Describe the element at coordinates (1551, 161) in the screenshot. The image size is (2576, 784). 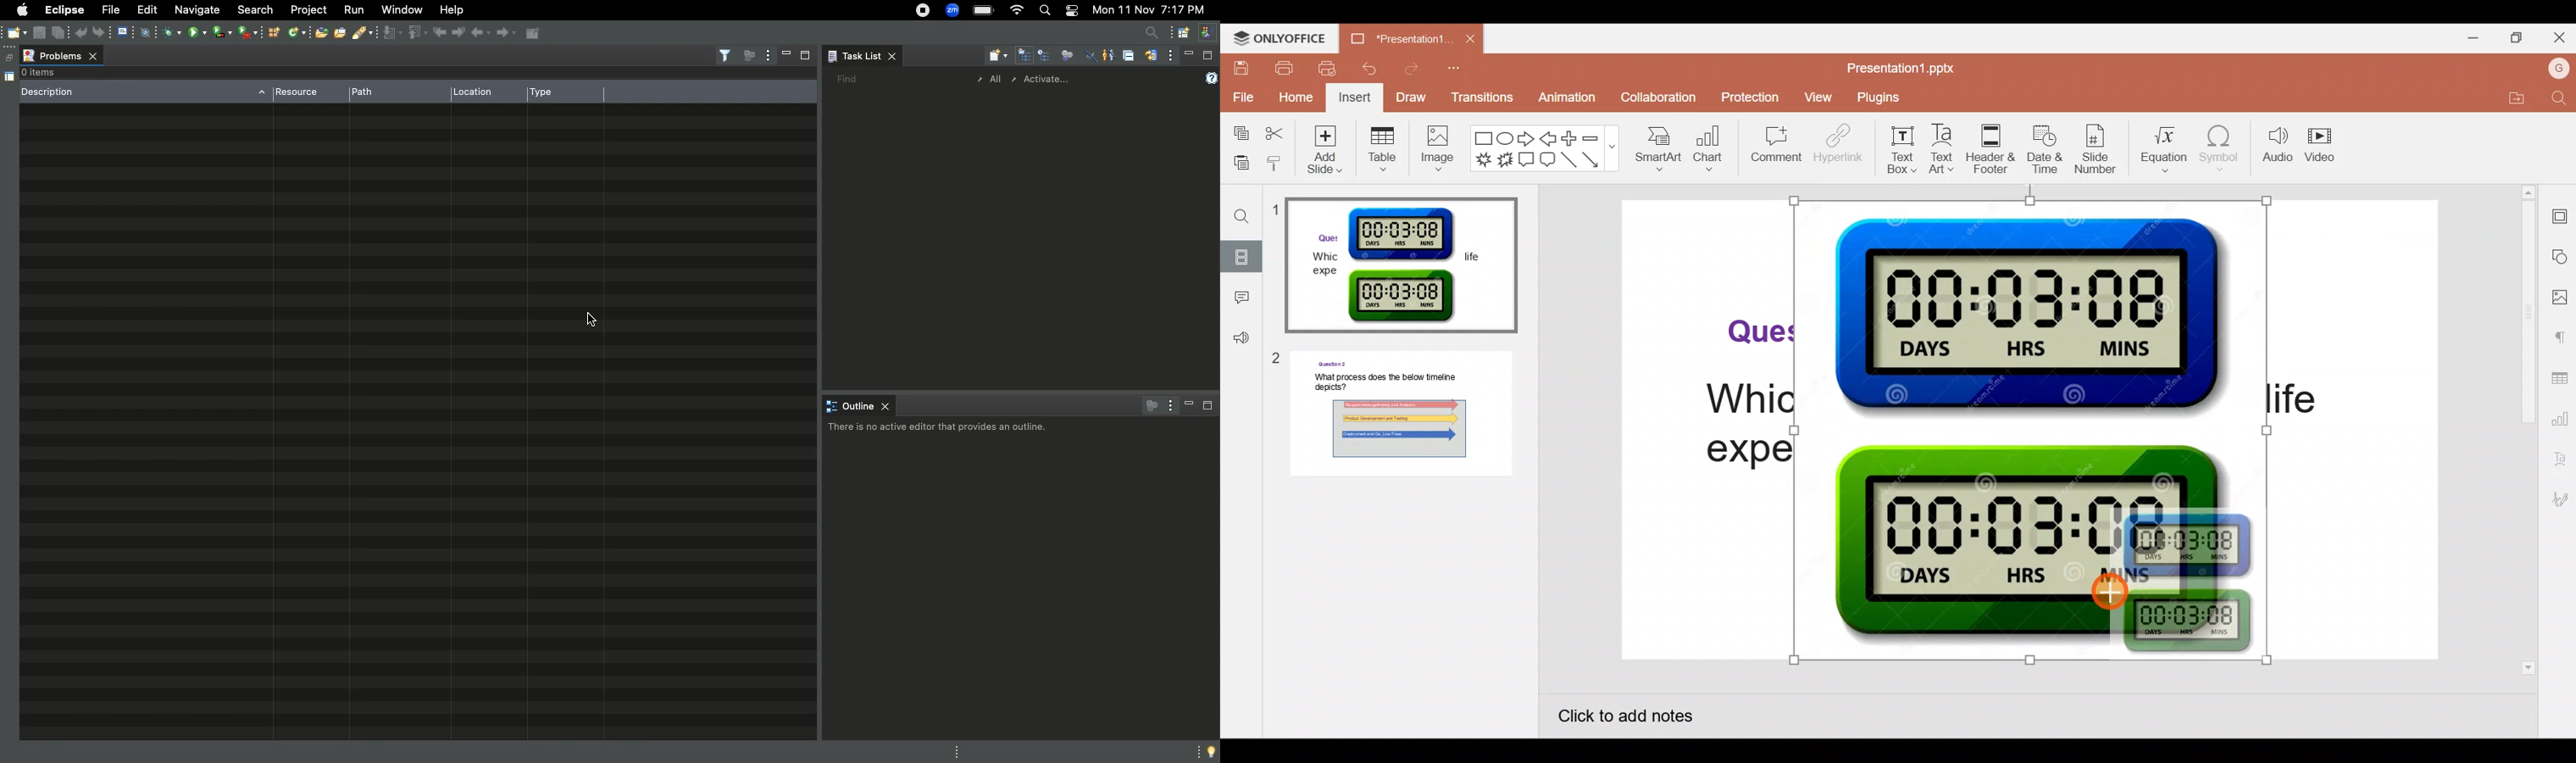
I see `Rounded Rectangular callout` at that location.